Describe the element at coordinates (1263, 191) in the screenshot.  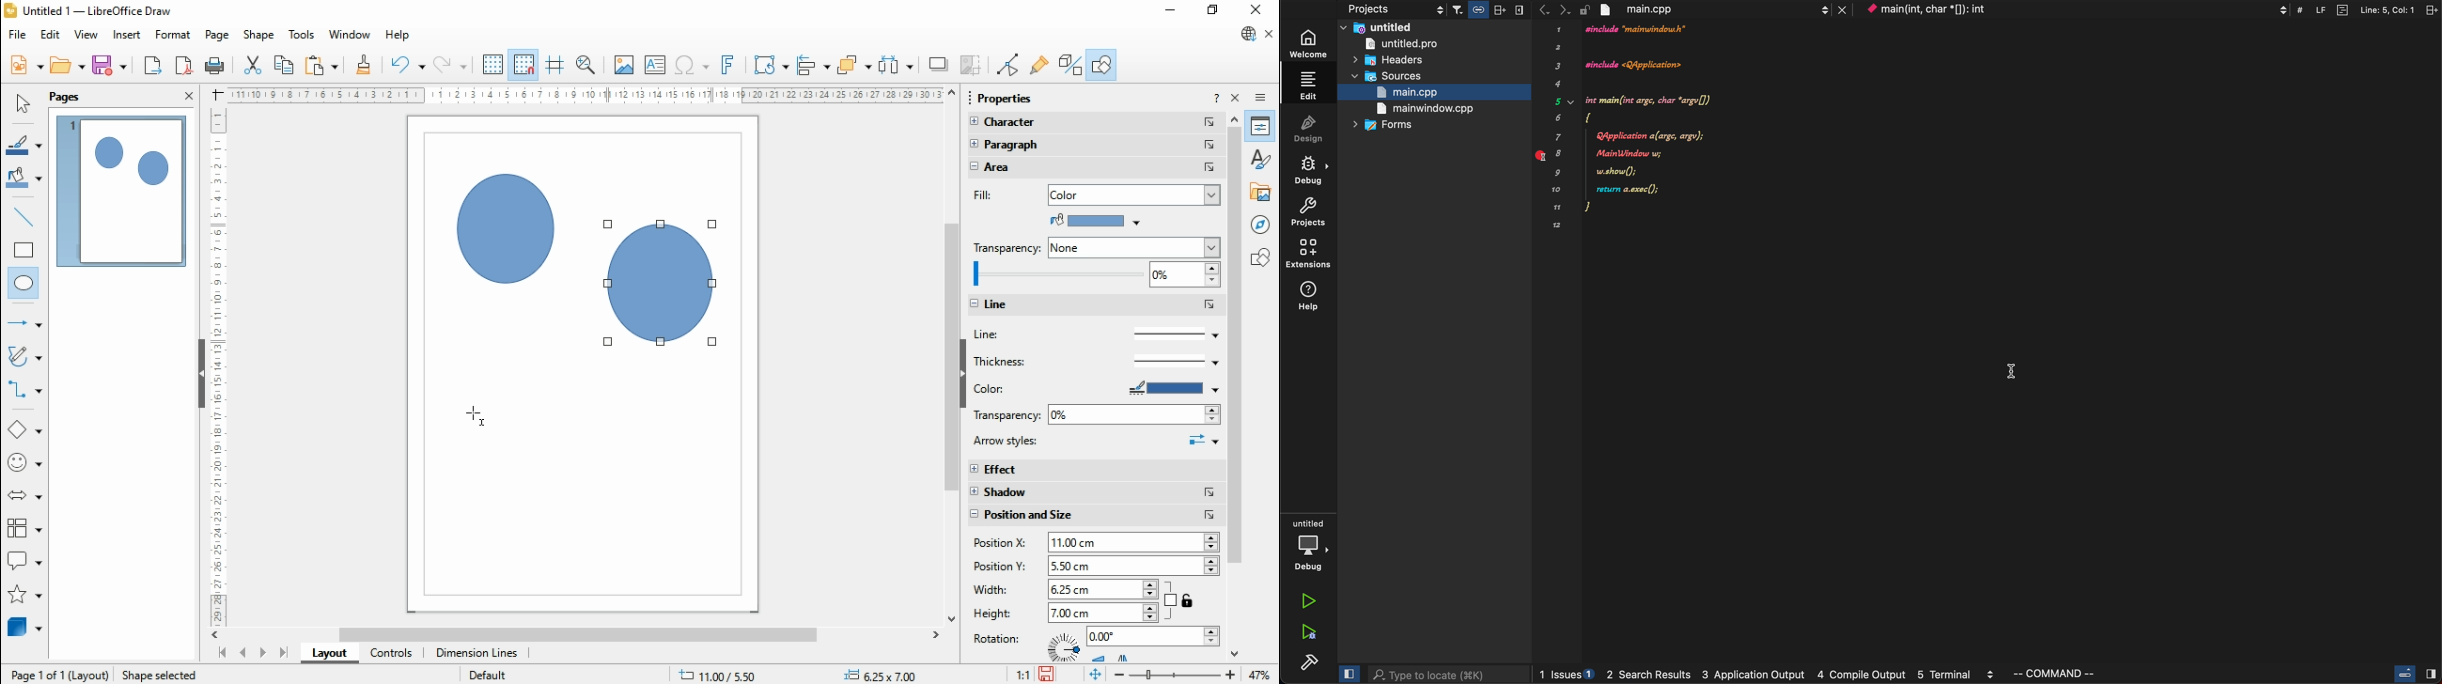
I see `gallery` at that location.